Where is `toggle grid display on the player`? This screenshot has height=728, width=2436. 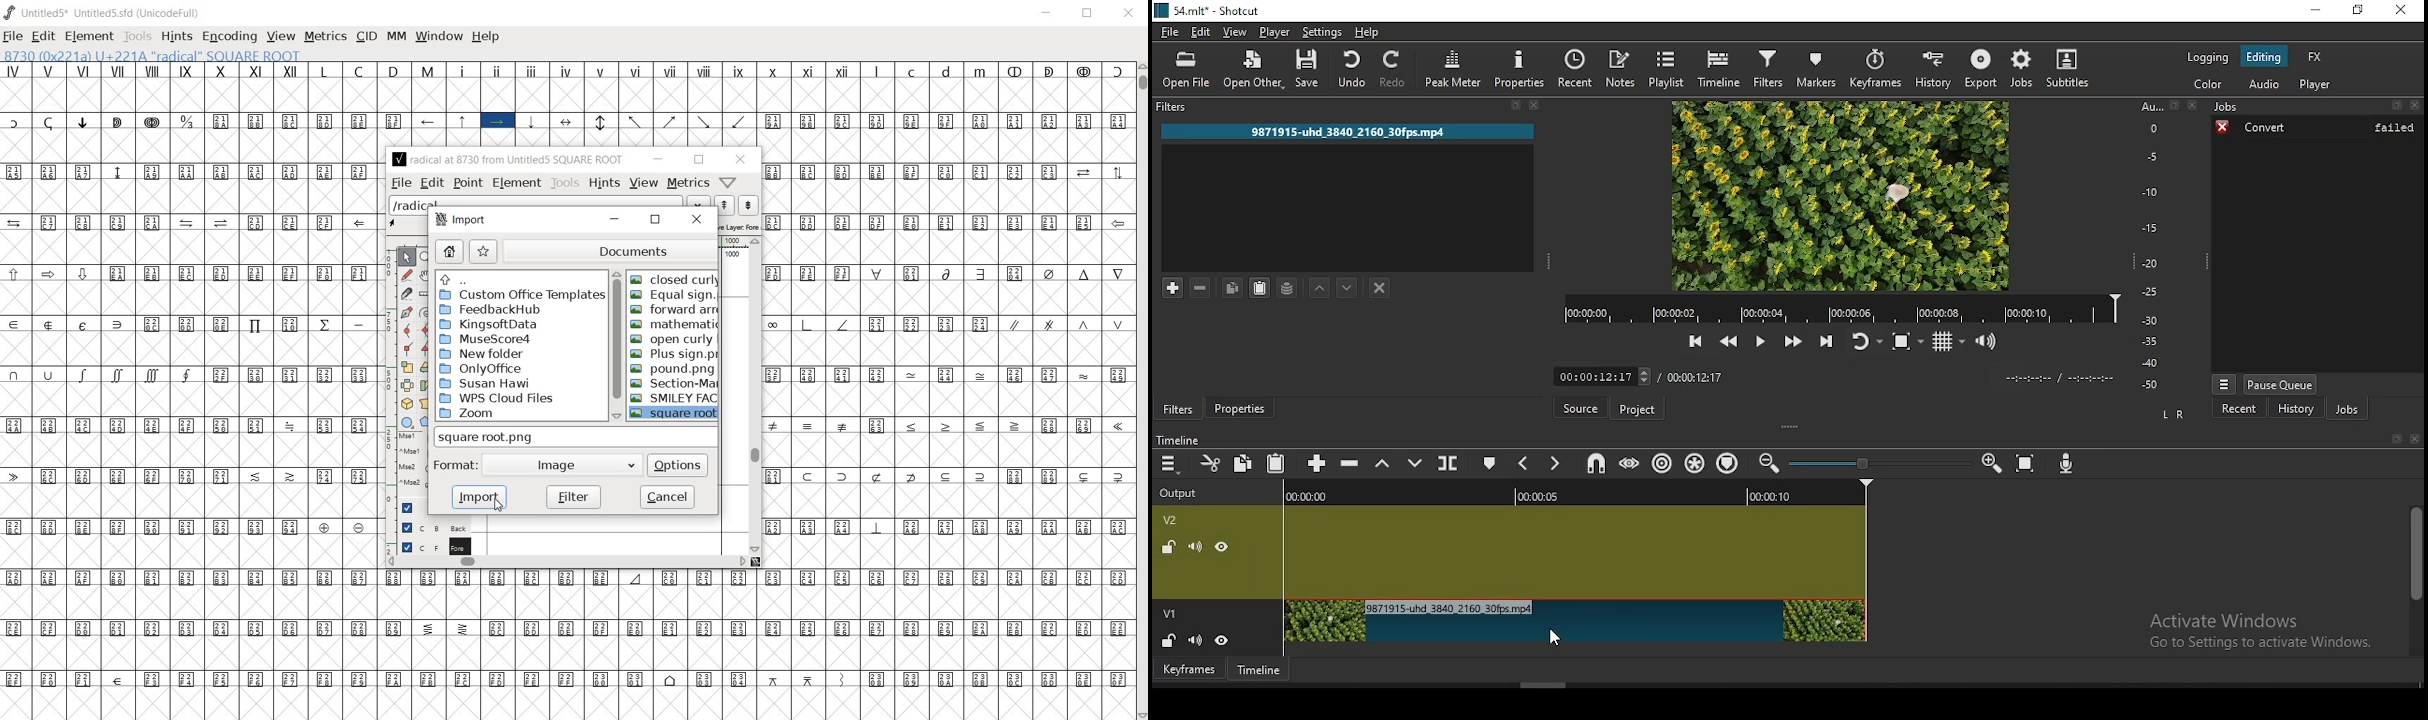 toggle grid display on the player is located at coordinates (1948, 343).